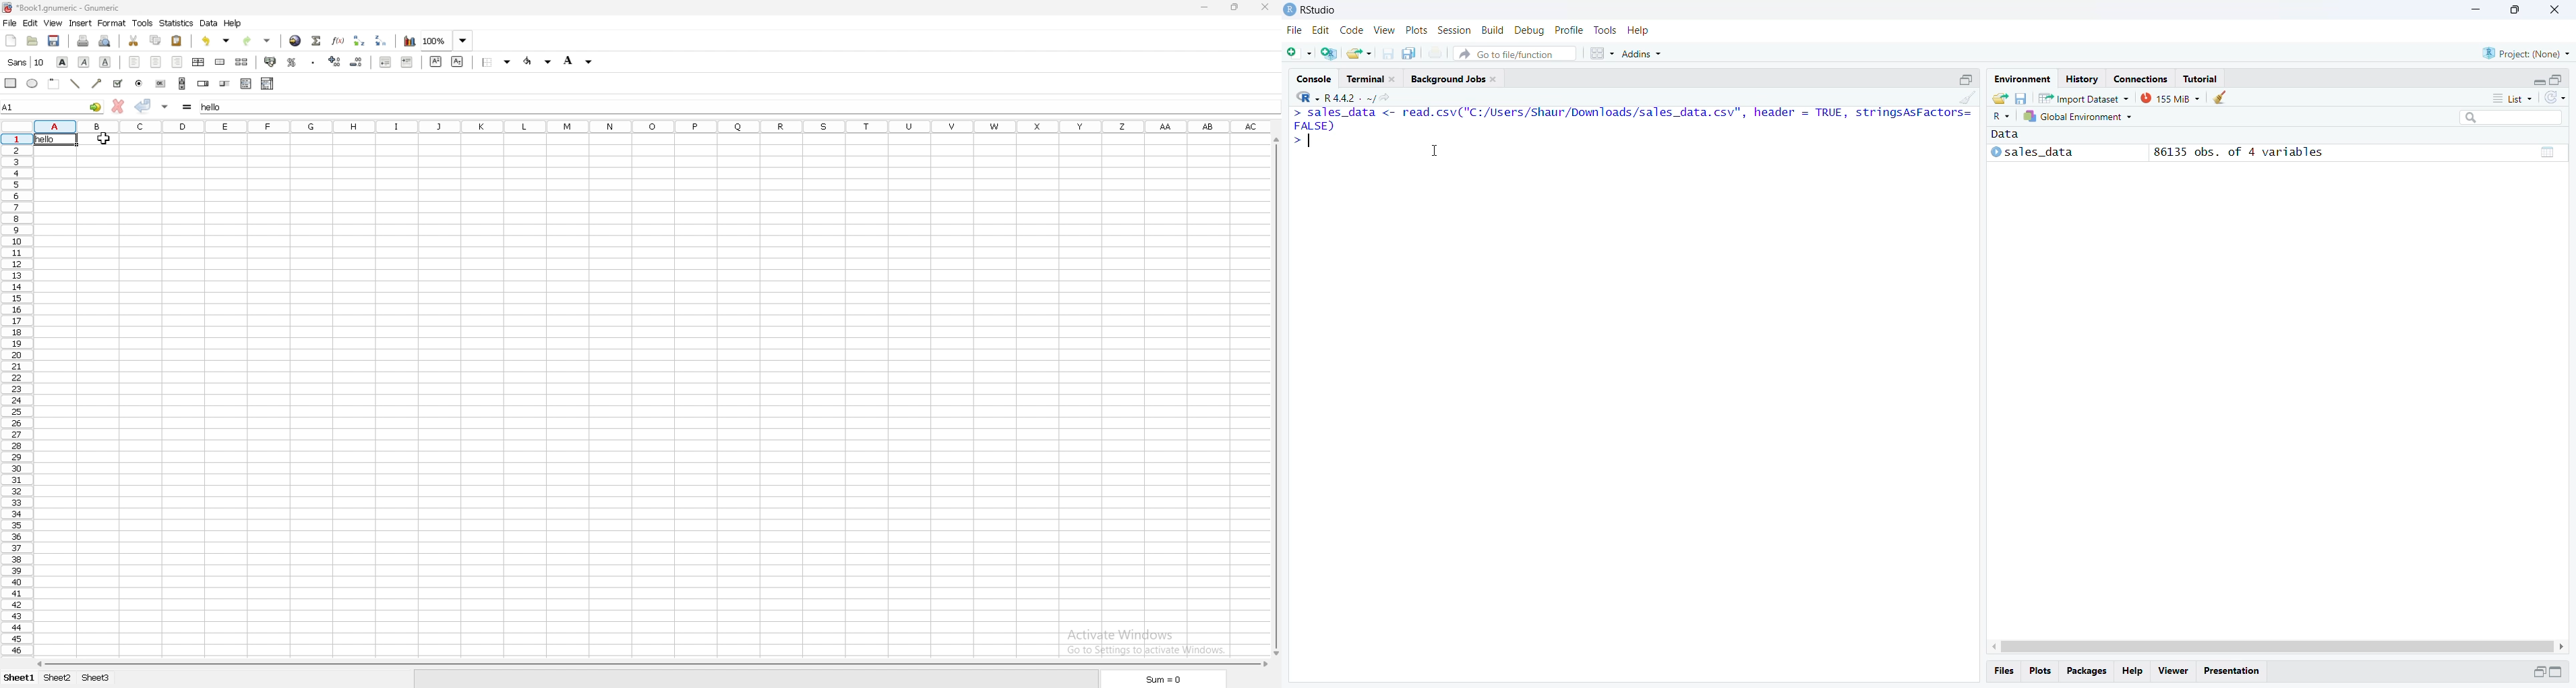 This screenshot has height=700, width=2576. What do you see at coordinates (2080, 79) in the screenshot?
I see `History` at bounding box center [2080, 79].